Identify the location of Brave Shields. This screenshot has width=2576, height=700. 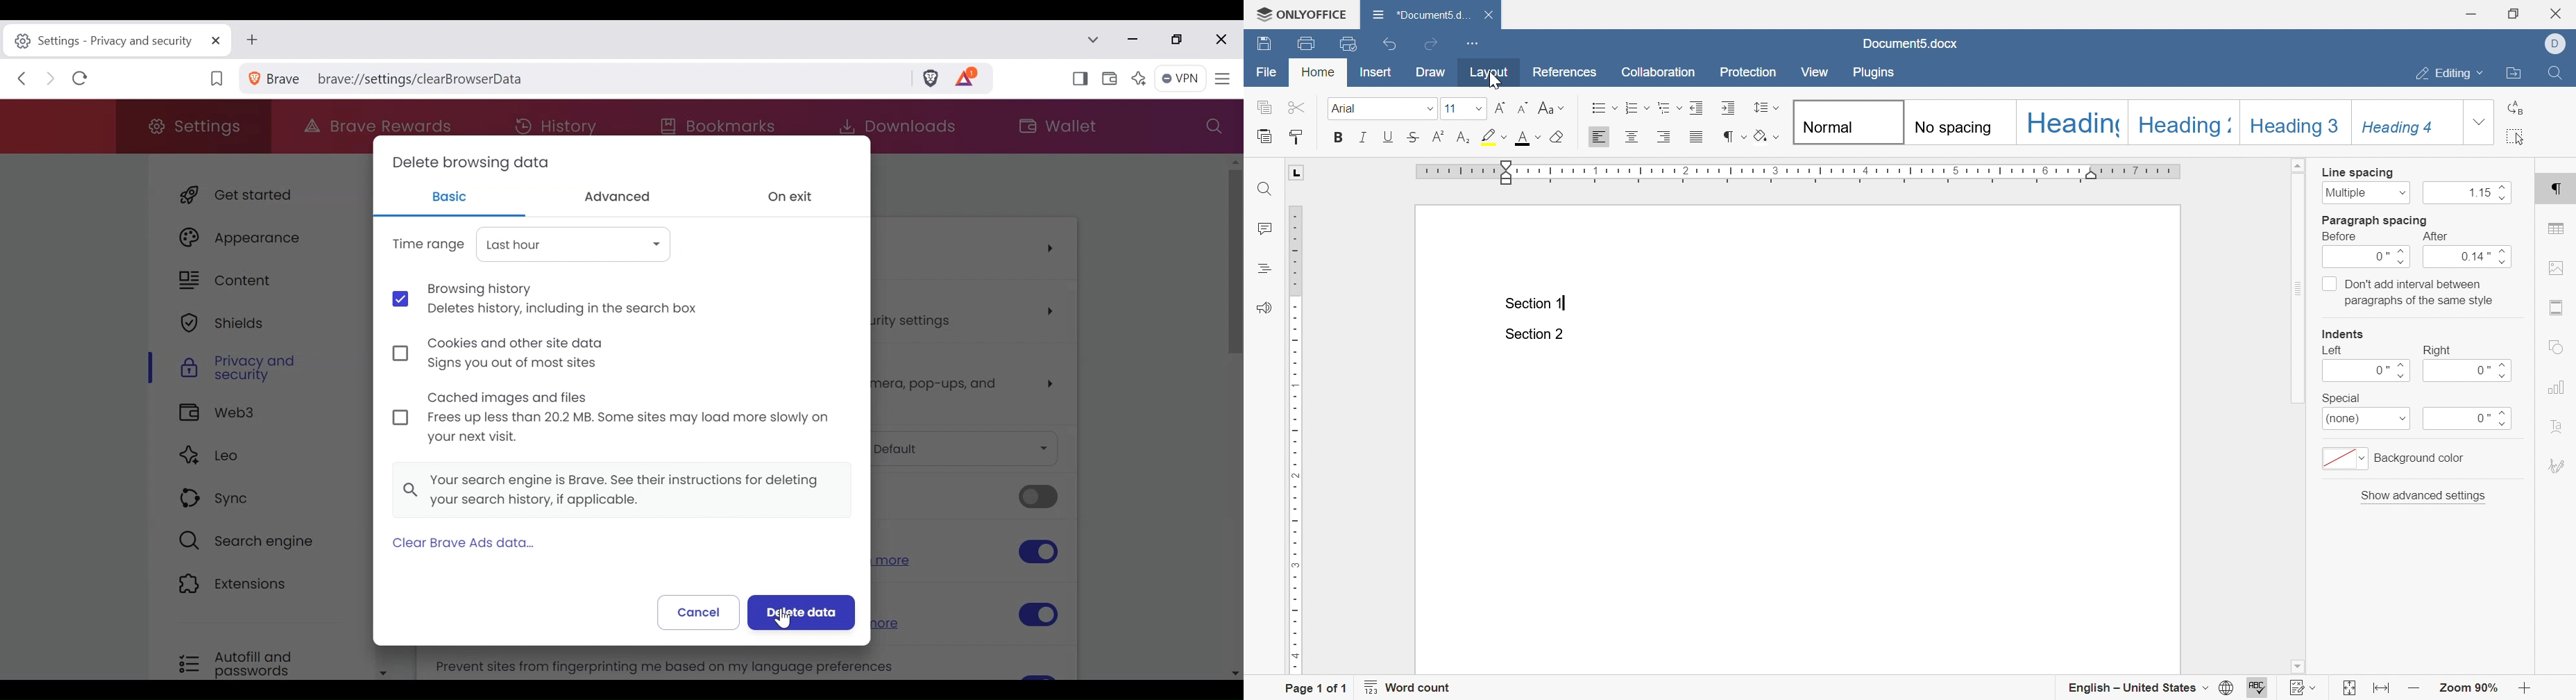
(934, 80).